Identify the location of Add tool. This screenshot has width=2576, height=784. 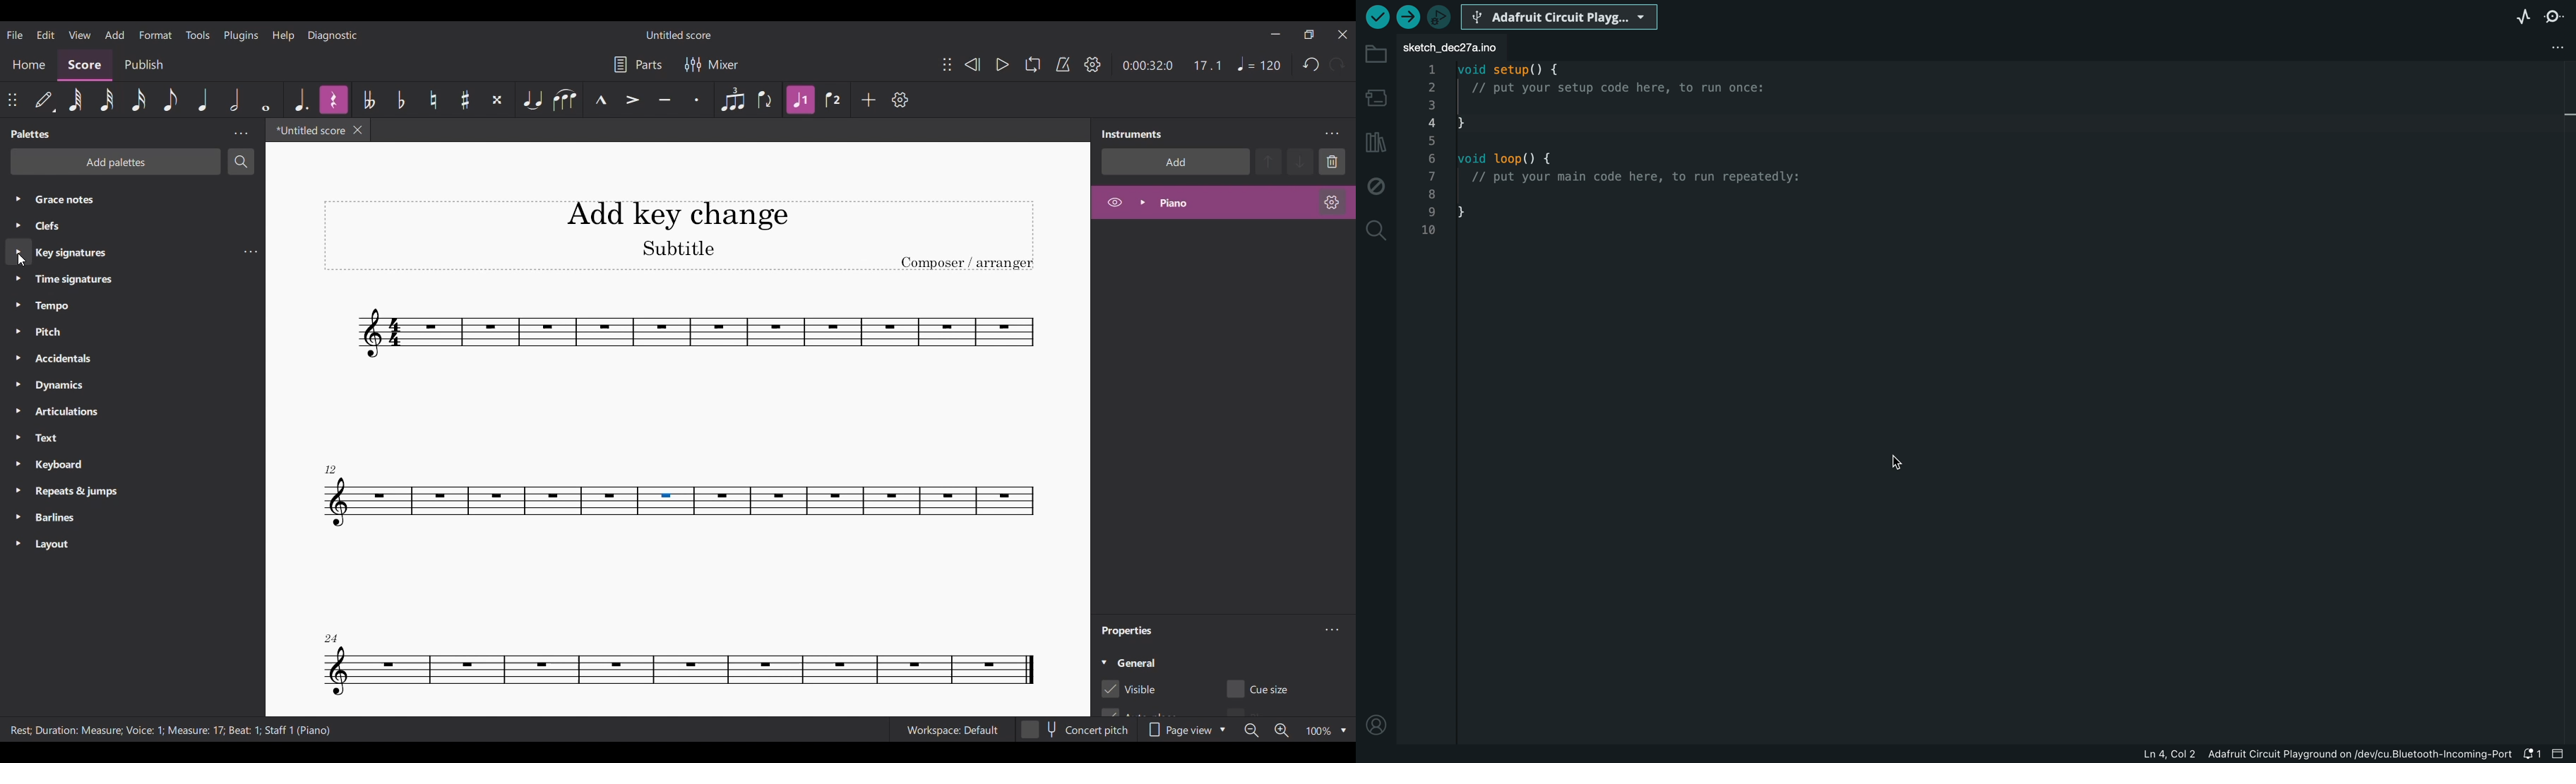
(869, 100).